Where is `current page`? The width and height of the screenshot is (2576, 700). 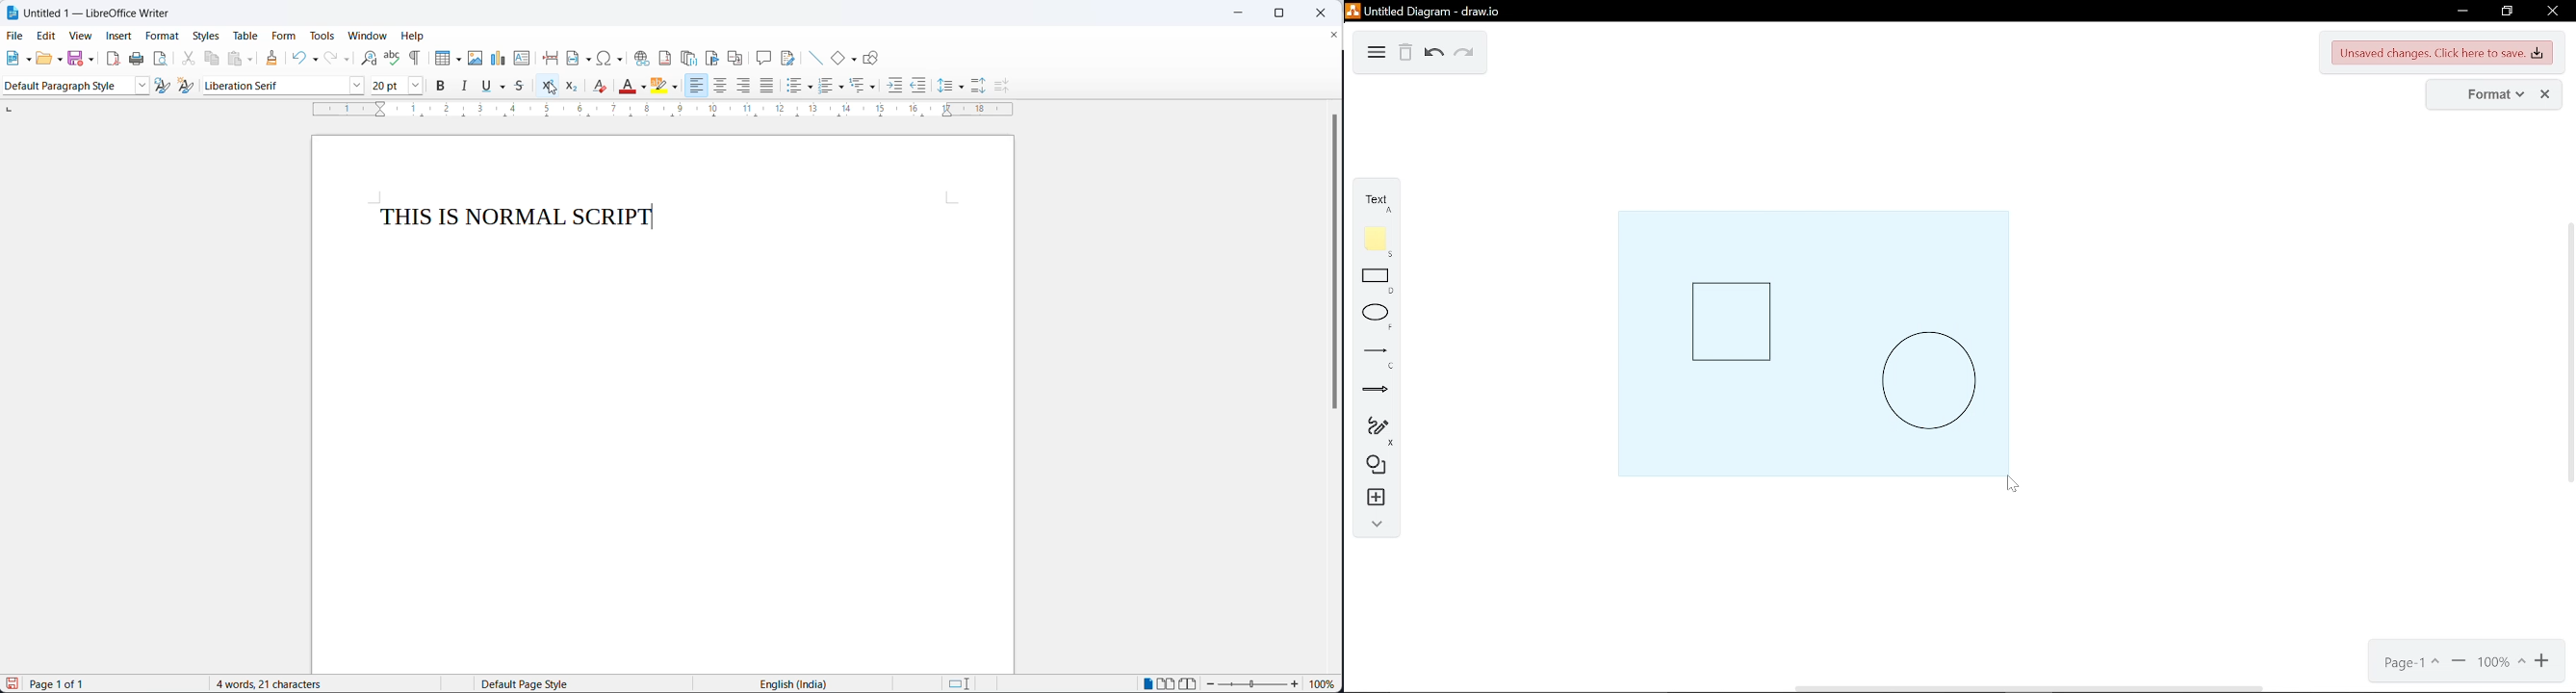
current page is located at coordinates (2407, 665).